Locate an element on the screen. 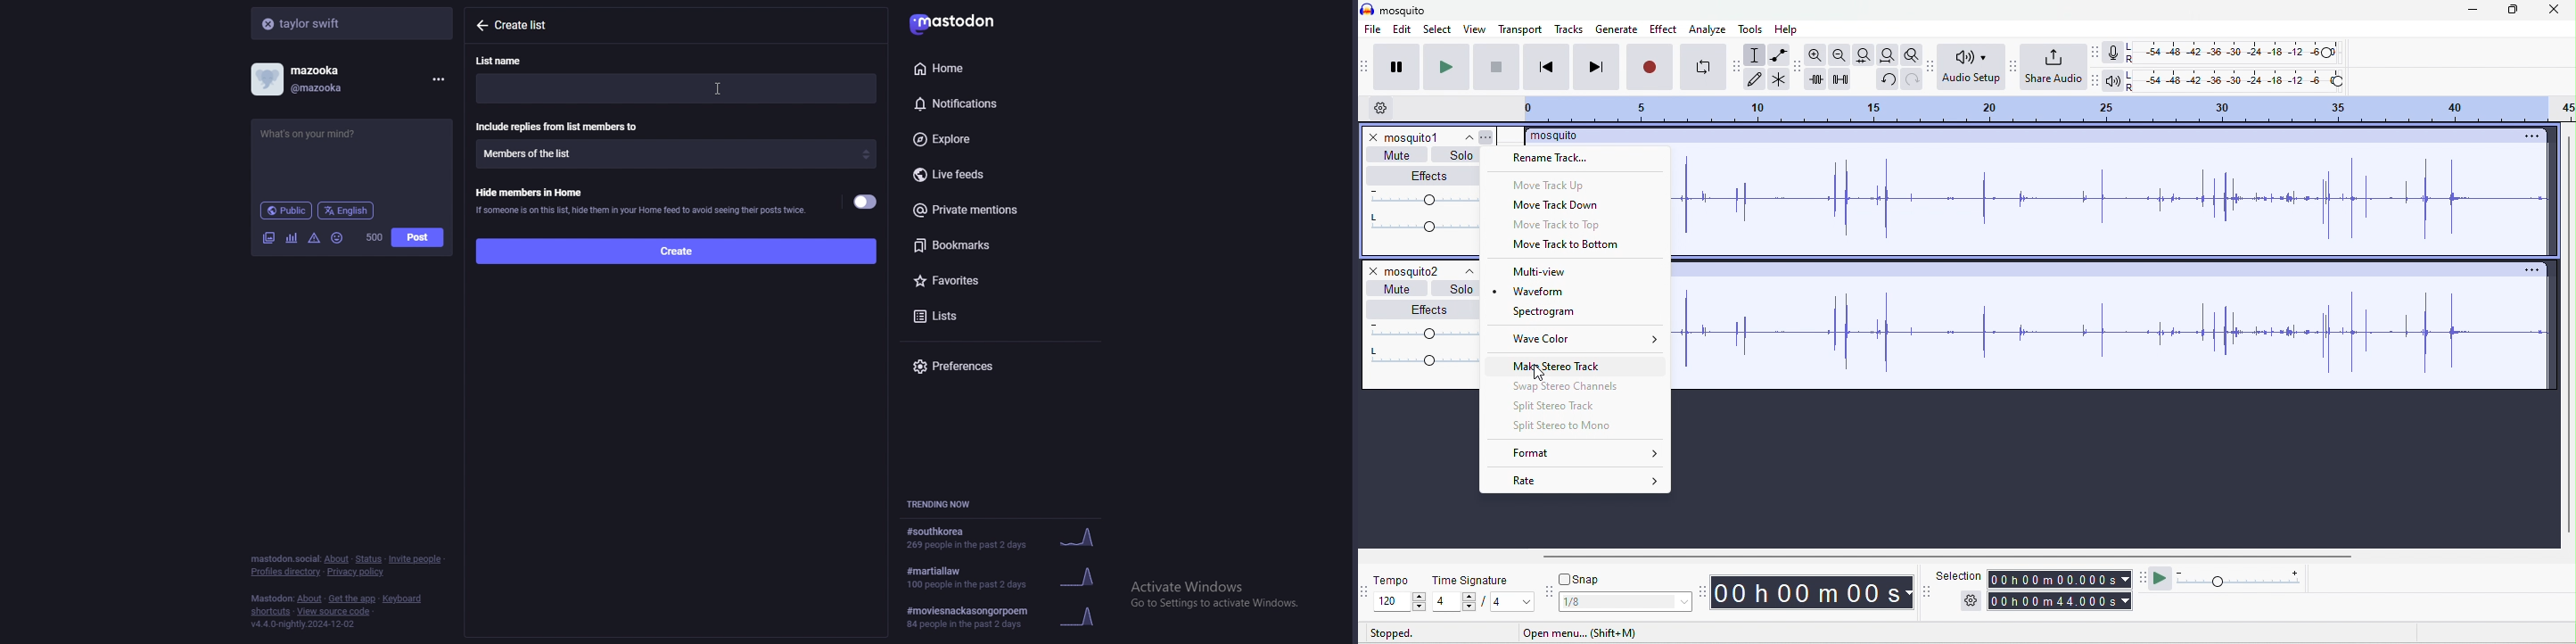  muti view is located at coordinates (1543, 274).